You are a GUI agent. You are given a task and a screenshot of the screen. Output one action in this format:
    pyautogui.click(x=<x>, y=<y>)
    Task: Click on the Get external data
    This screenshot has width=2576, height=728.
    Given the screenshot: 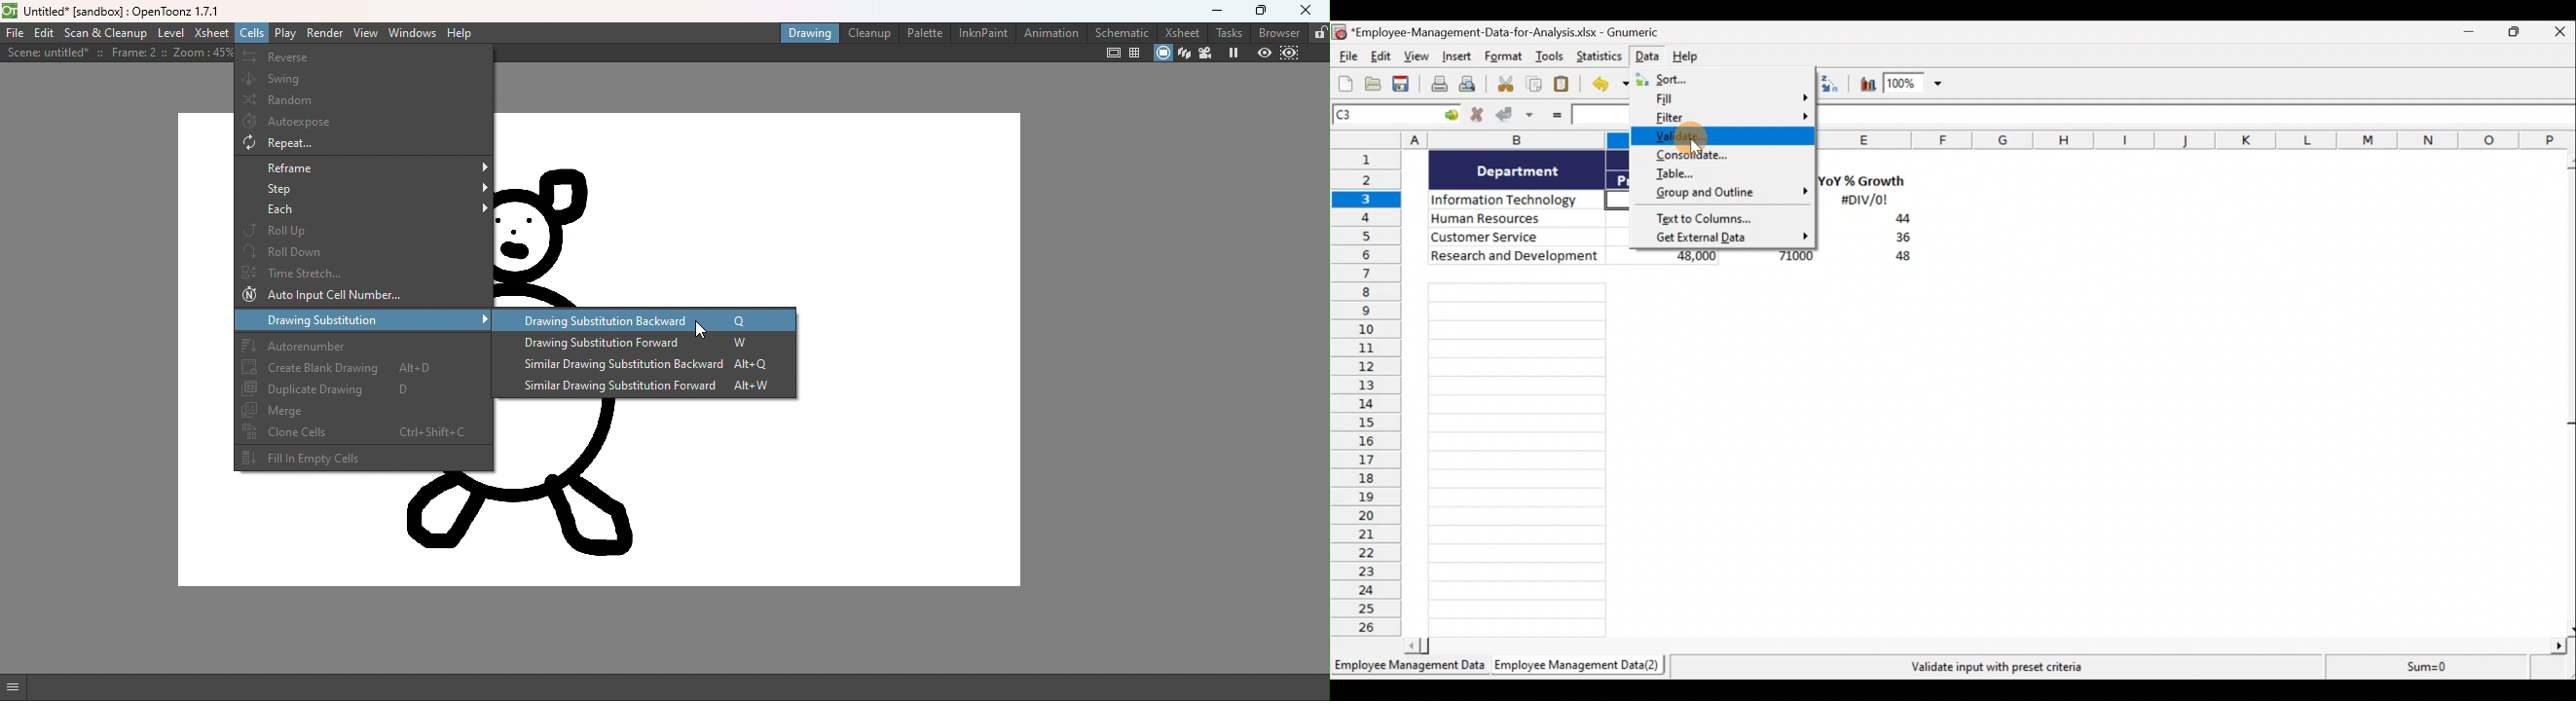 What is the action you would take?
    pyautogui.click(x=1724, y=238)
    